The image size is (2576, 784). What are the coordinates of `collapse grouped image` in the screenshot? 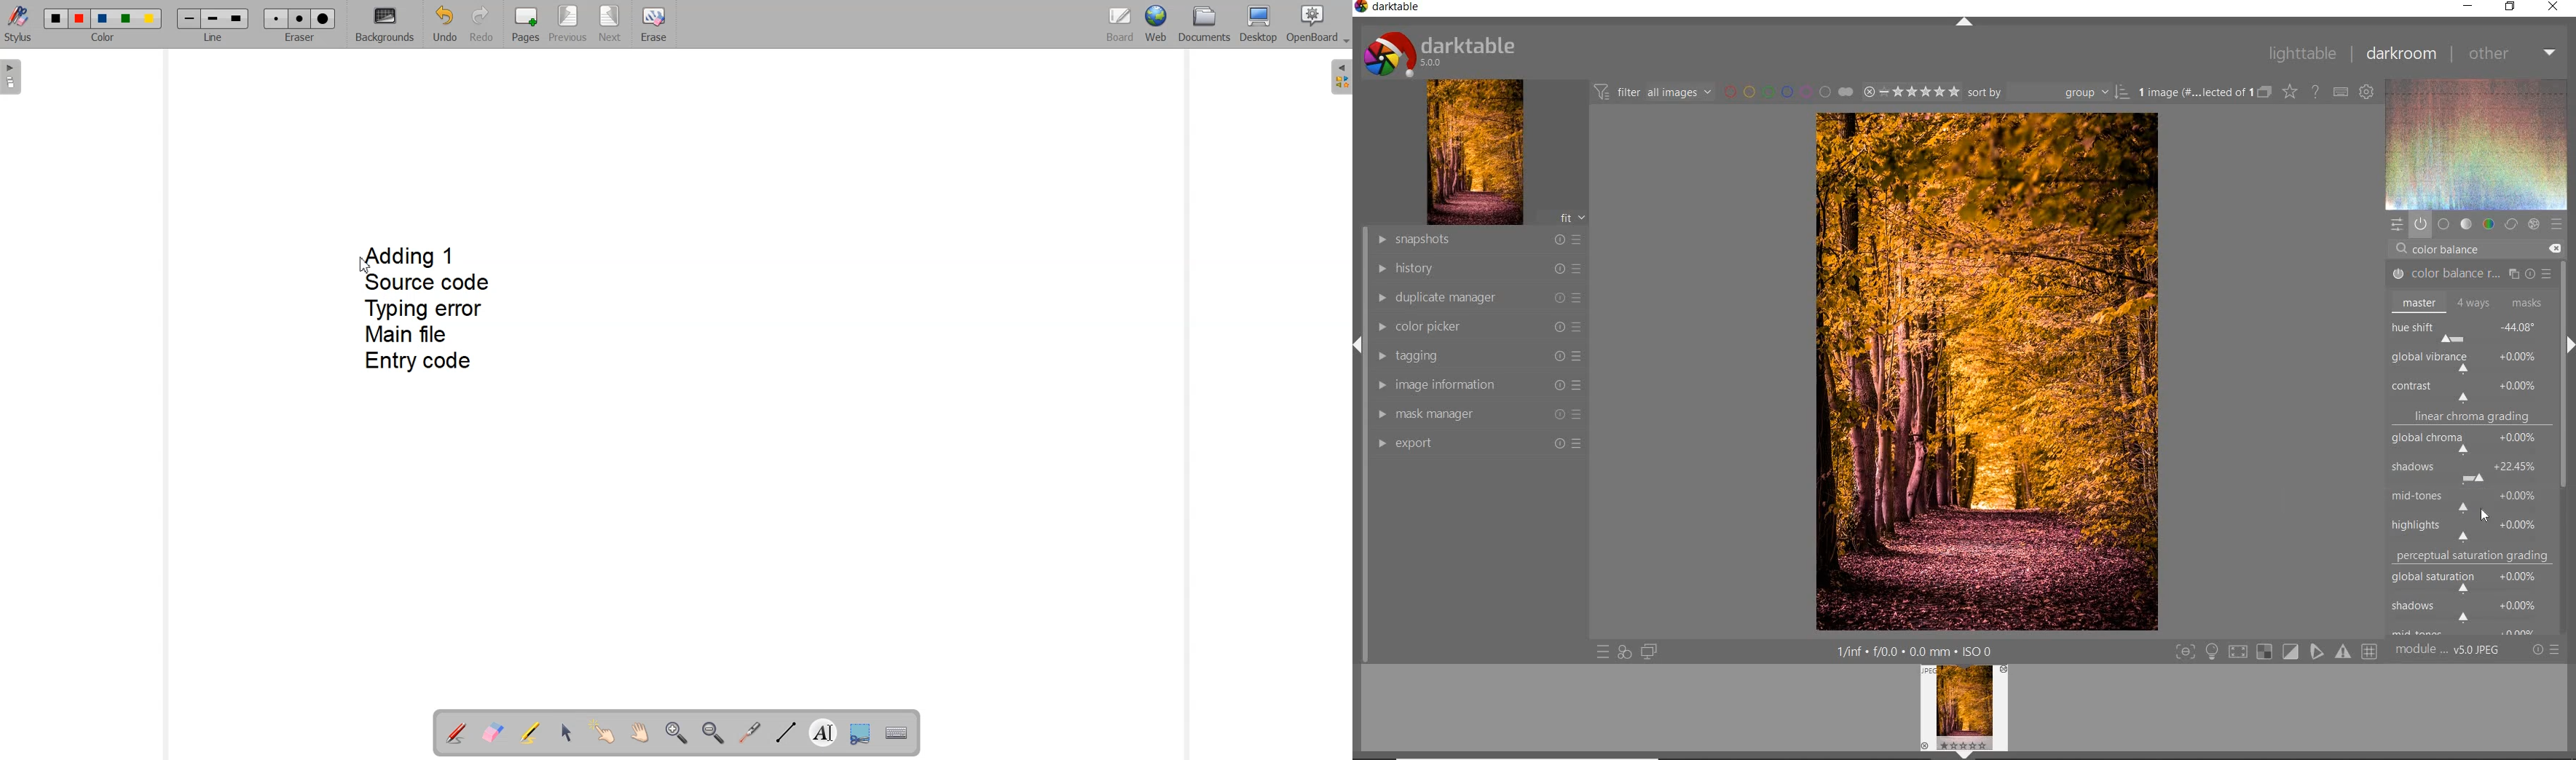 It's located at (2264, 92).